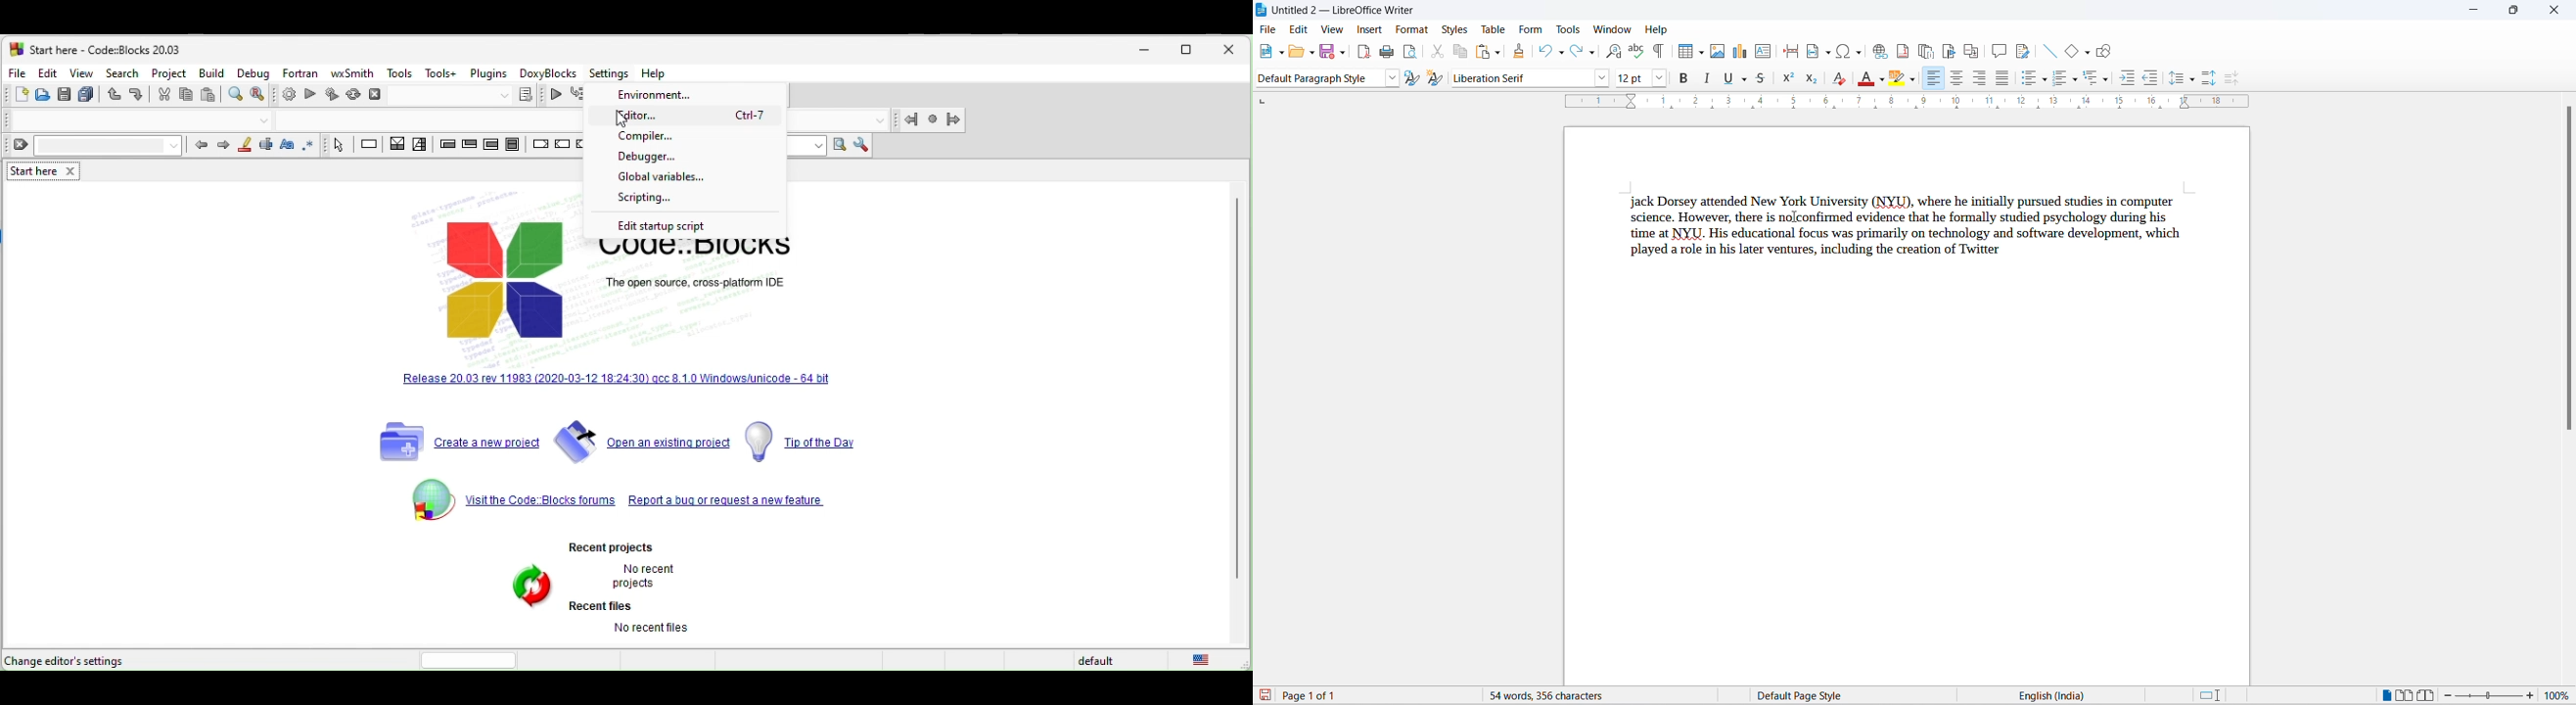 The height and width of the screenshot is (728, 2576). What do you see at coordinates (2210, 695) in the screenshot?
I see `standard selection` at bounding box center [2210, 695].